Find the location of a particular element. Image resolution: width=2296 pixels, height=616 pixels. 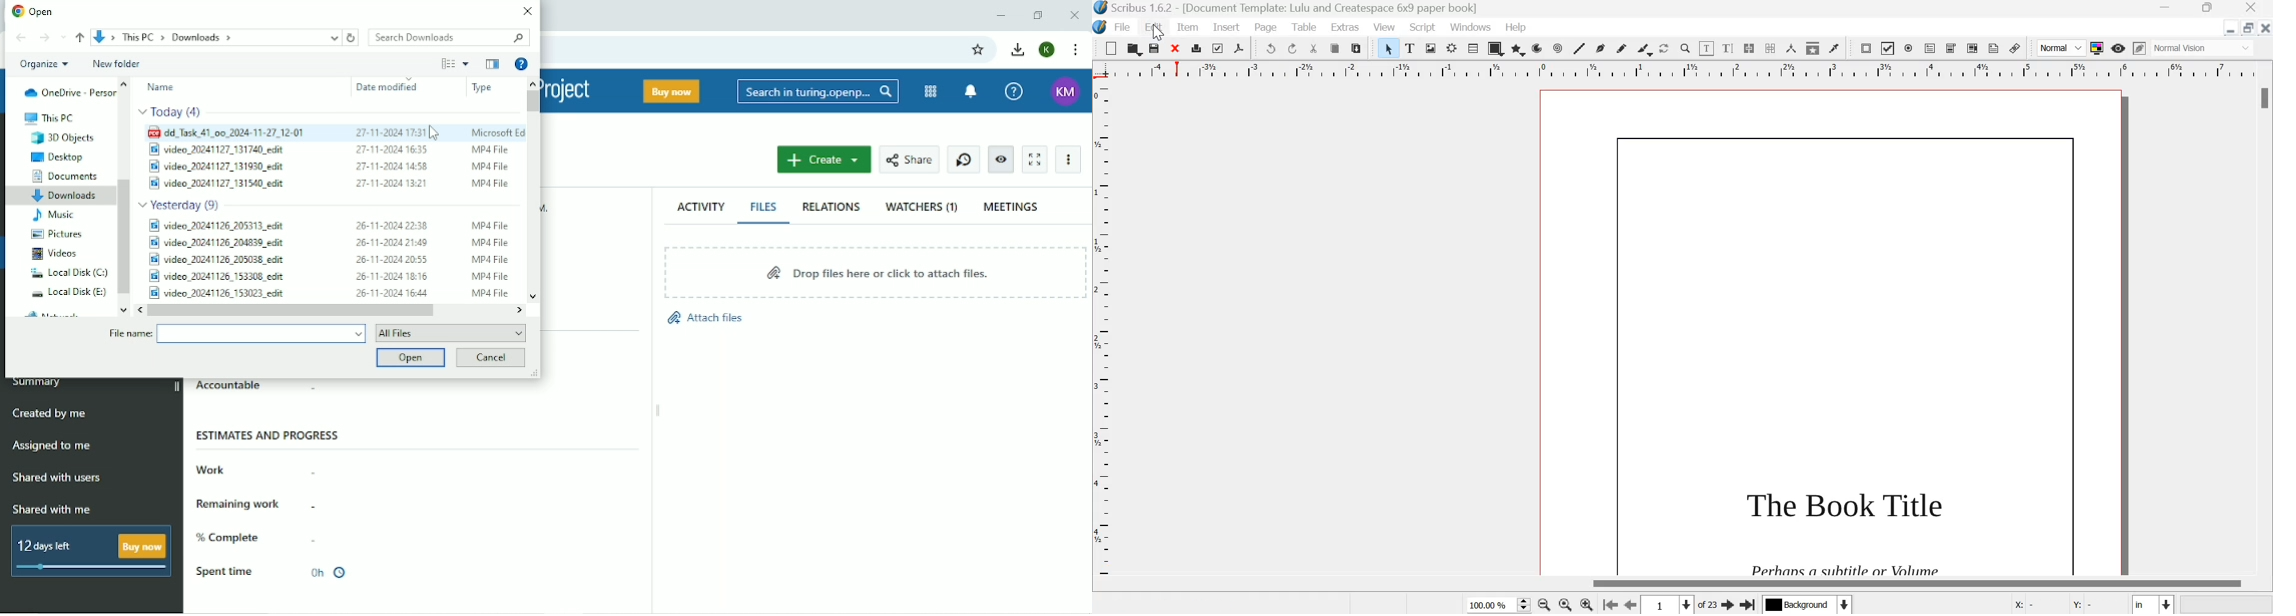

Item is located at coordinates (1189, 26).